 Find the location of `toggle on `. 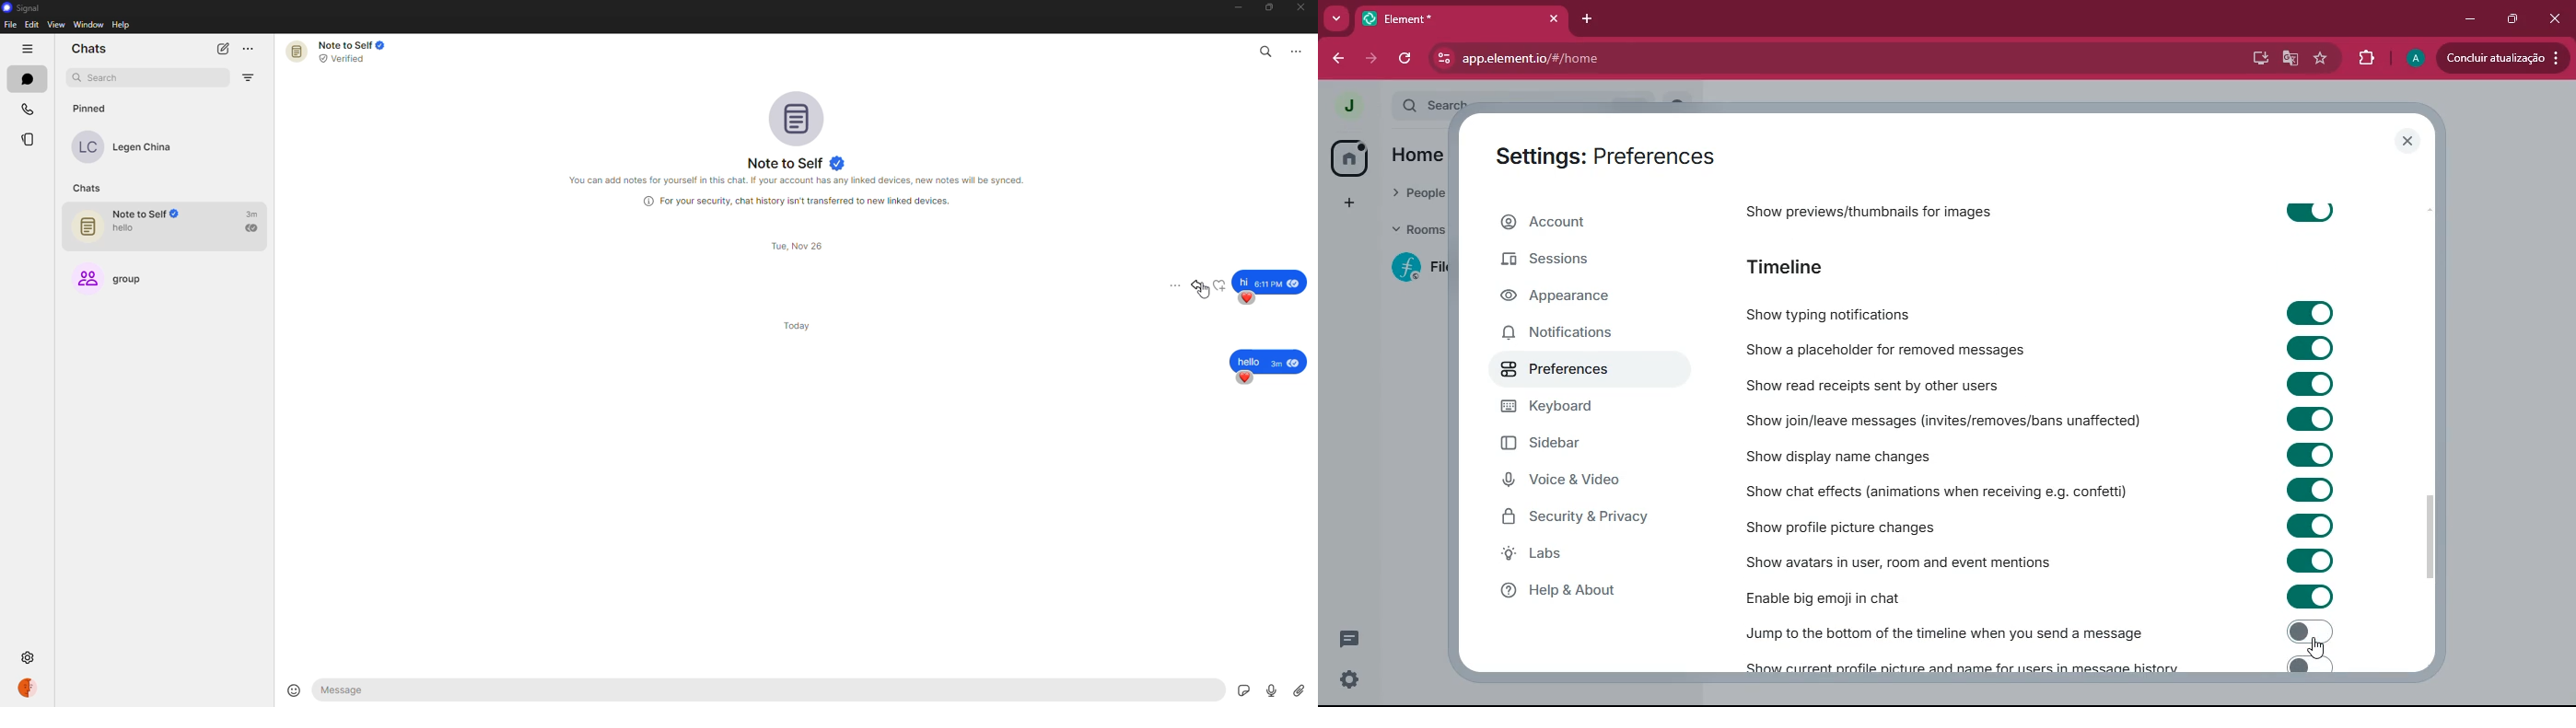

toggle on  is located at coordinates (2306, 384).